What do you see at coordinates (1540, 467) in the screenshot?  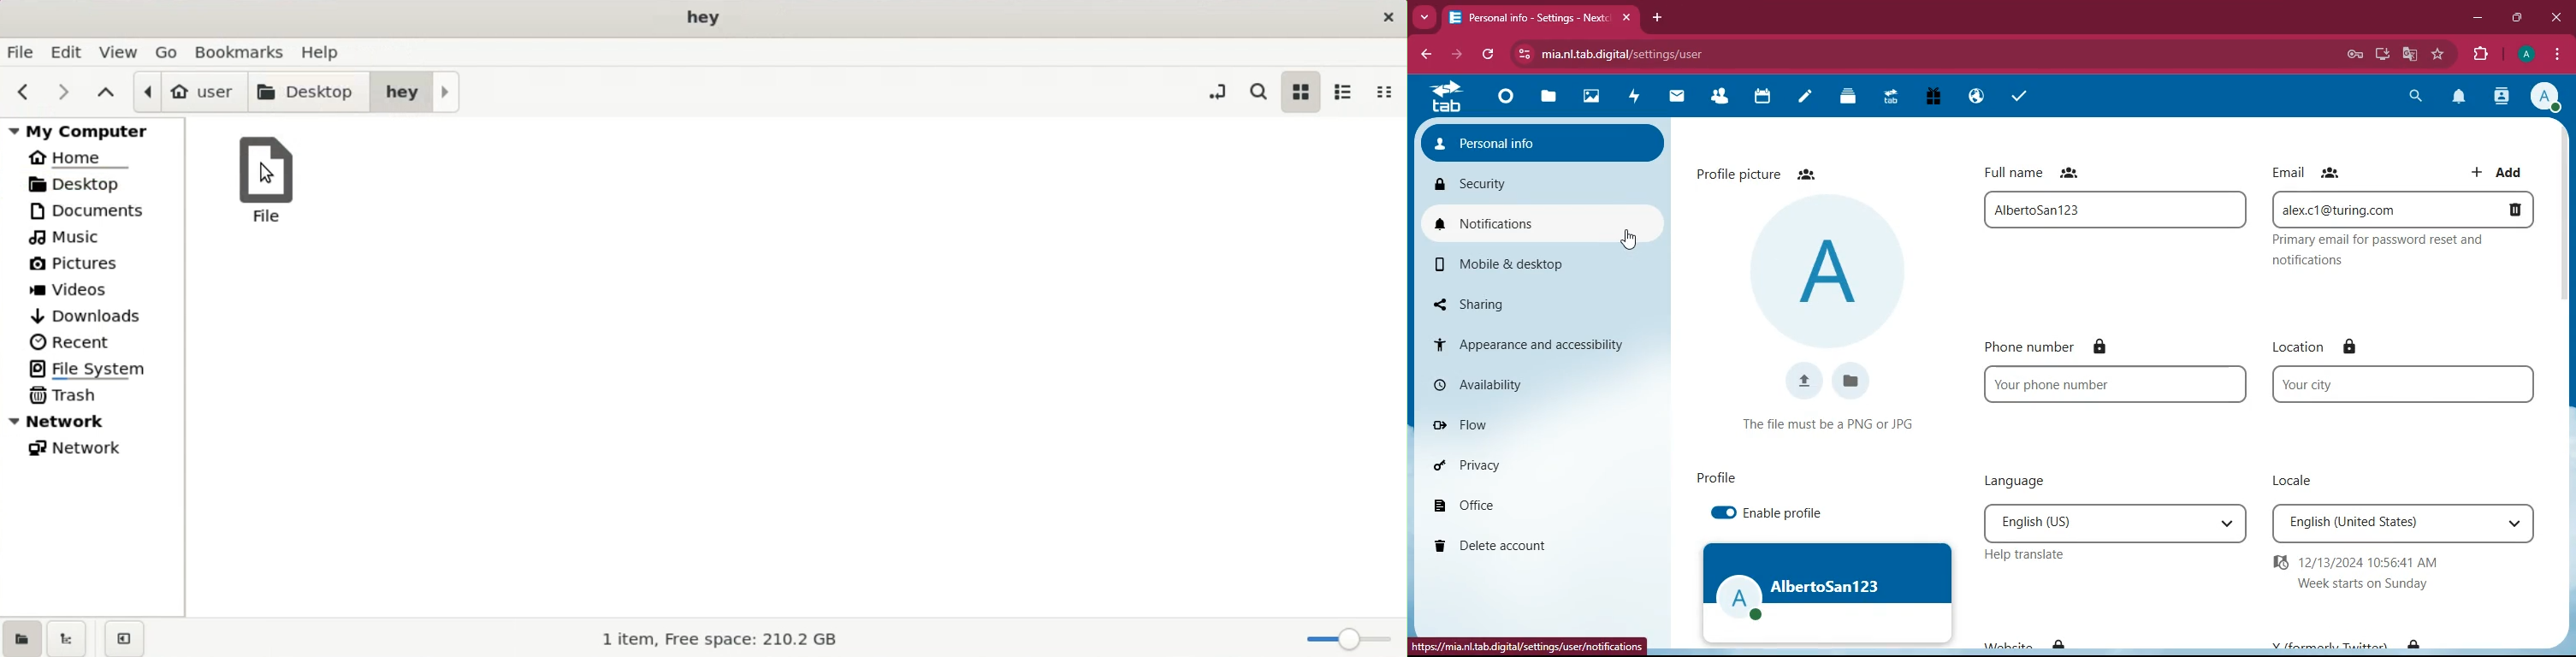 I see `privacy` at bounding box center [1540, 467].